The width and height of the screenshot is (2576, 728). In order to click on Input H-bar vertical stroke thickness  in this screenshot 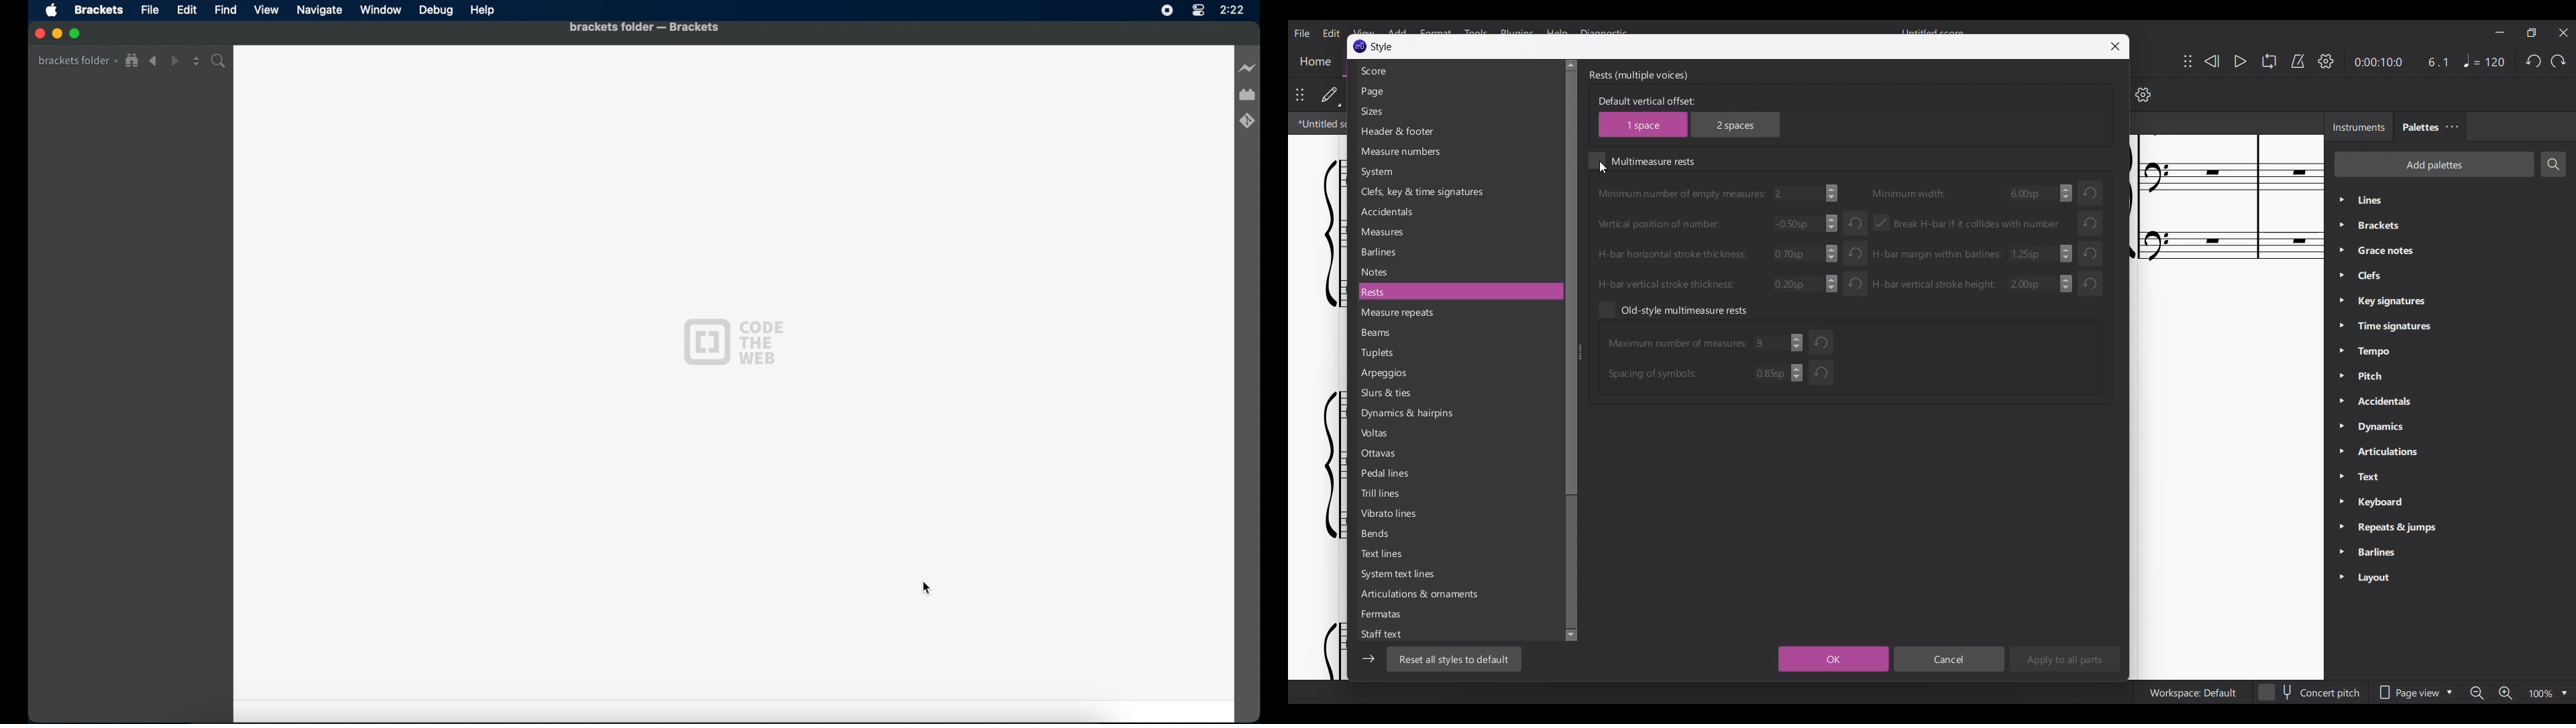, I will do `click(1709, 284)`.